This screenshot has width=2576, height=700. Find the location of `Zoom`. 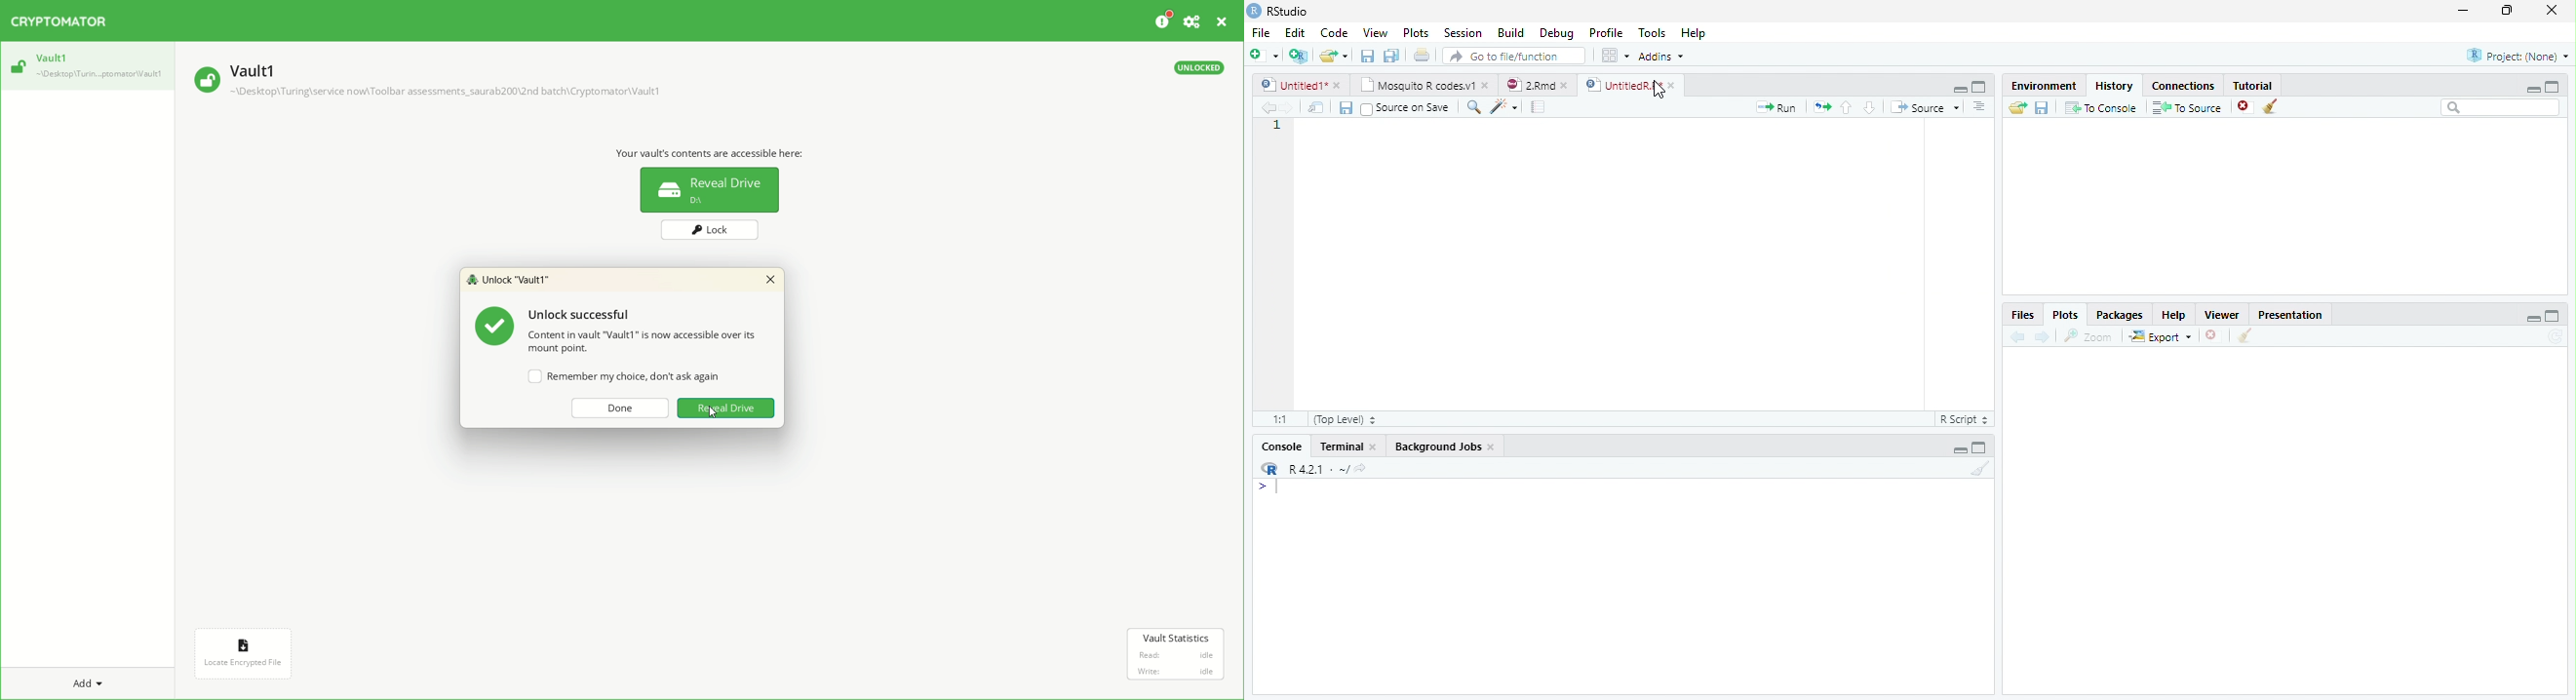

Zoom is located at coordinates (2089, 336).